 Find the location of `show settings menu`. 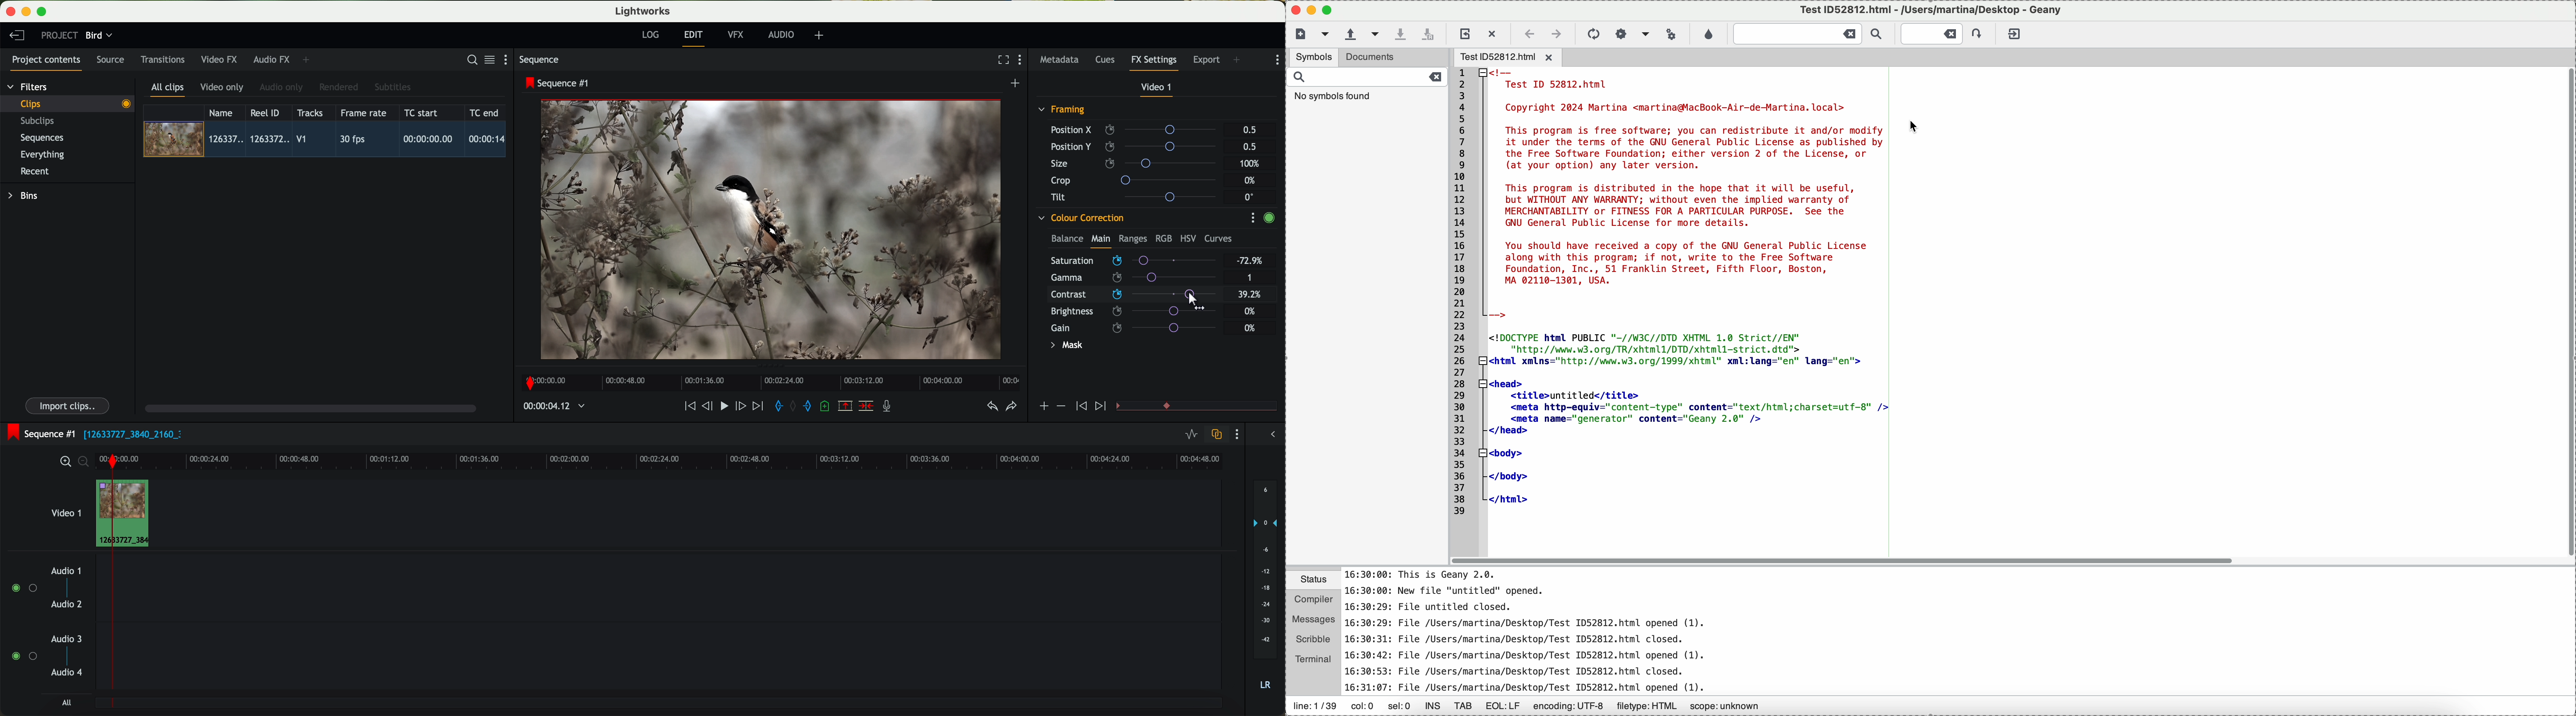

show settings menu is located at coordinates (510, 59).